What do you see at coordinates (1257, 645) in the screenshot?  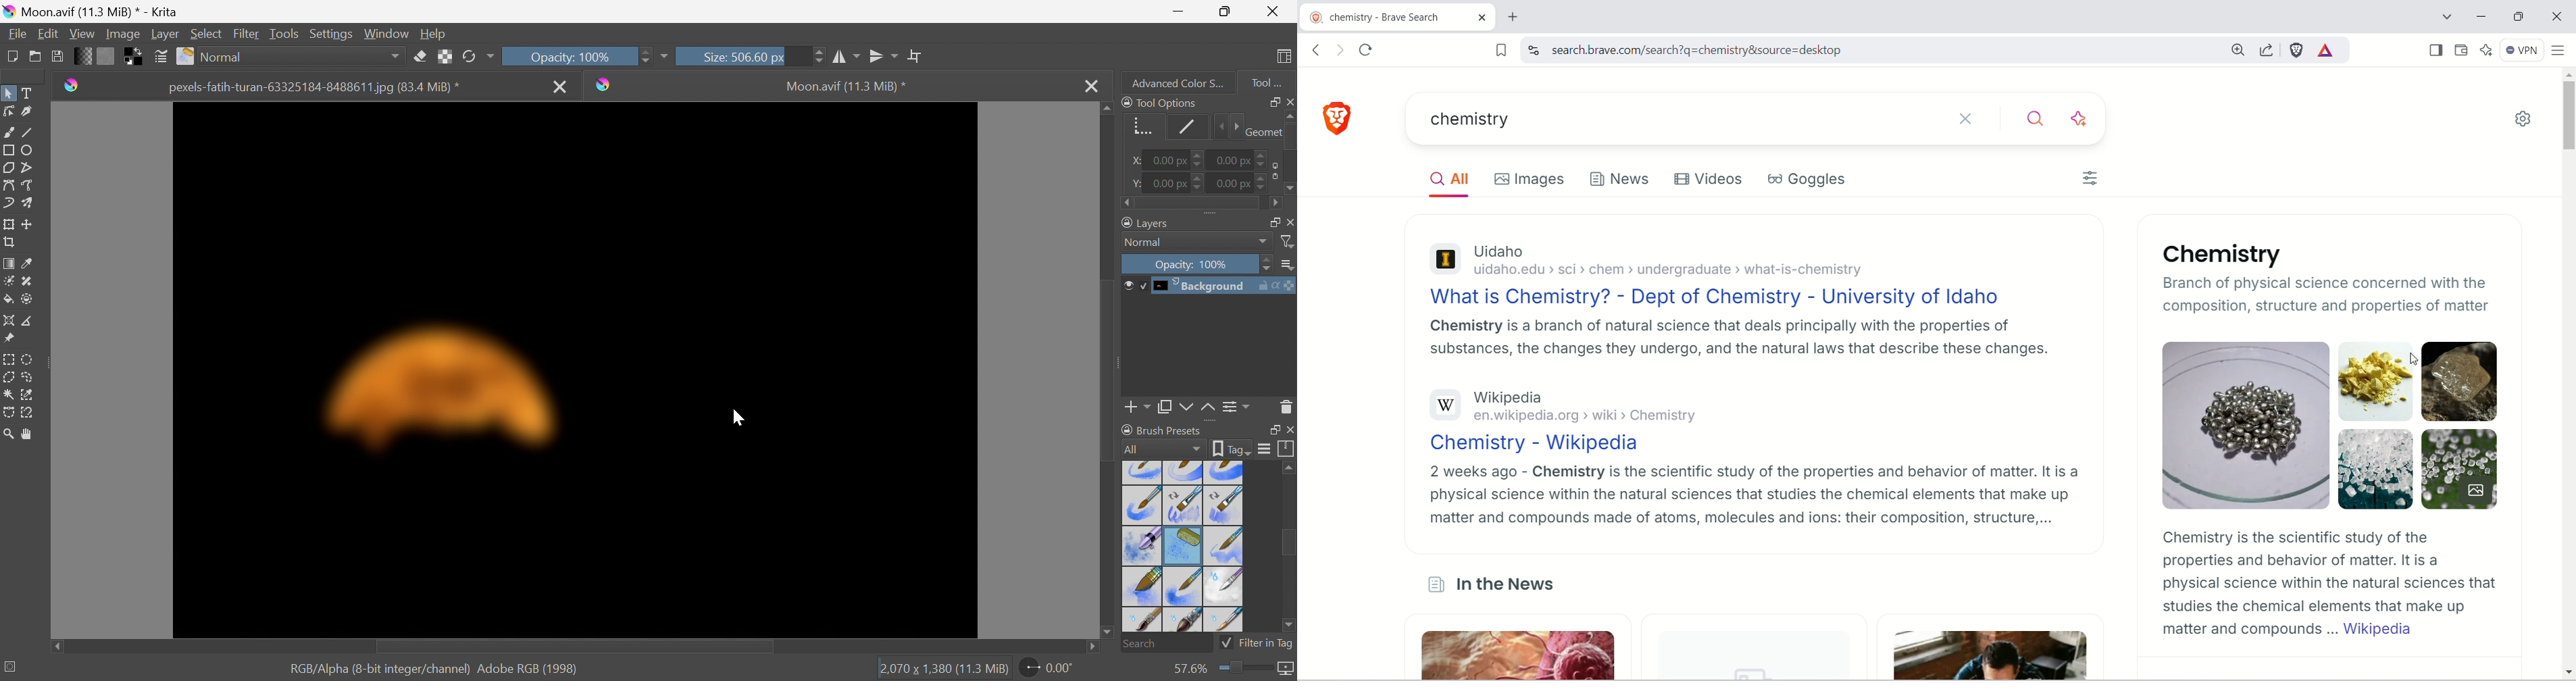 I see `Filter in Tag` at bounding box center [1257, 645].